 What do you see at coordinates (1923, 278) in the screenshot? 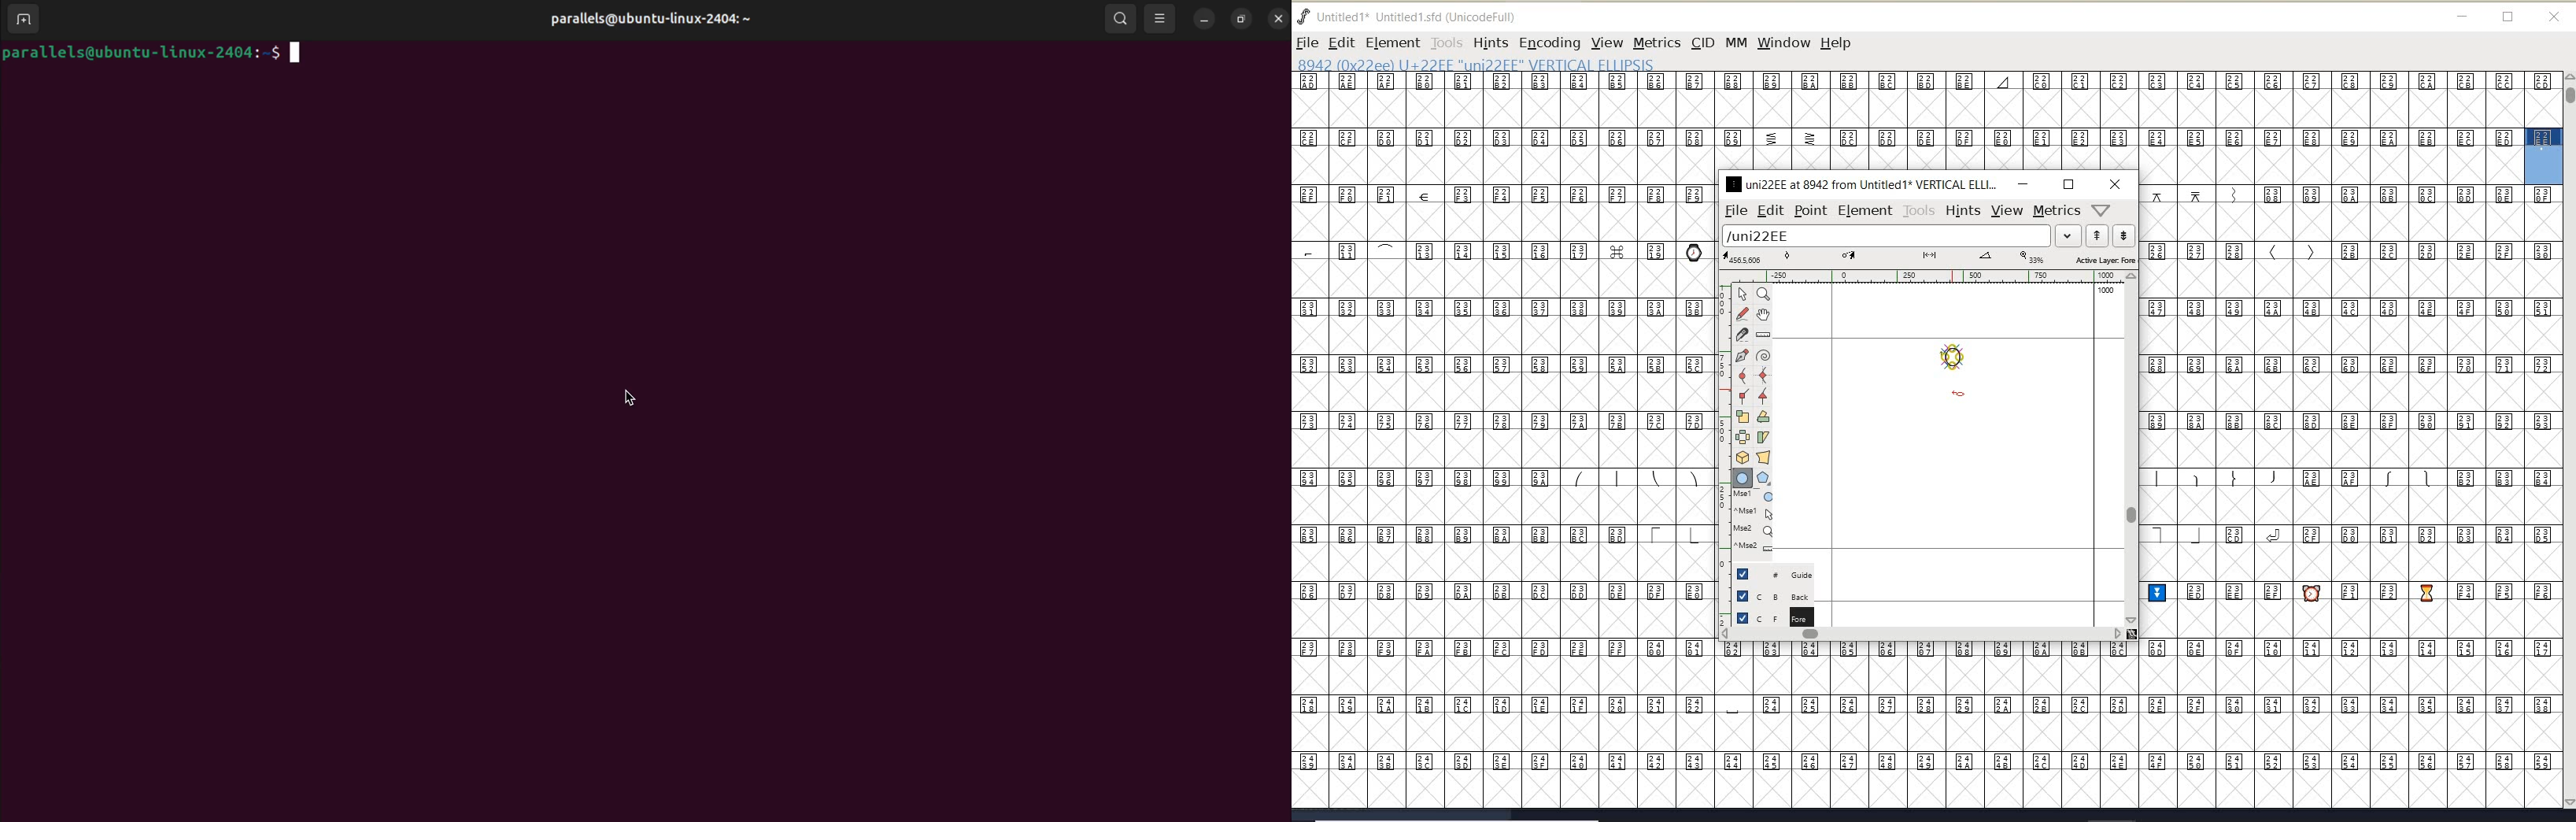
I see `ruler` at bounding box center [1923, 278].